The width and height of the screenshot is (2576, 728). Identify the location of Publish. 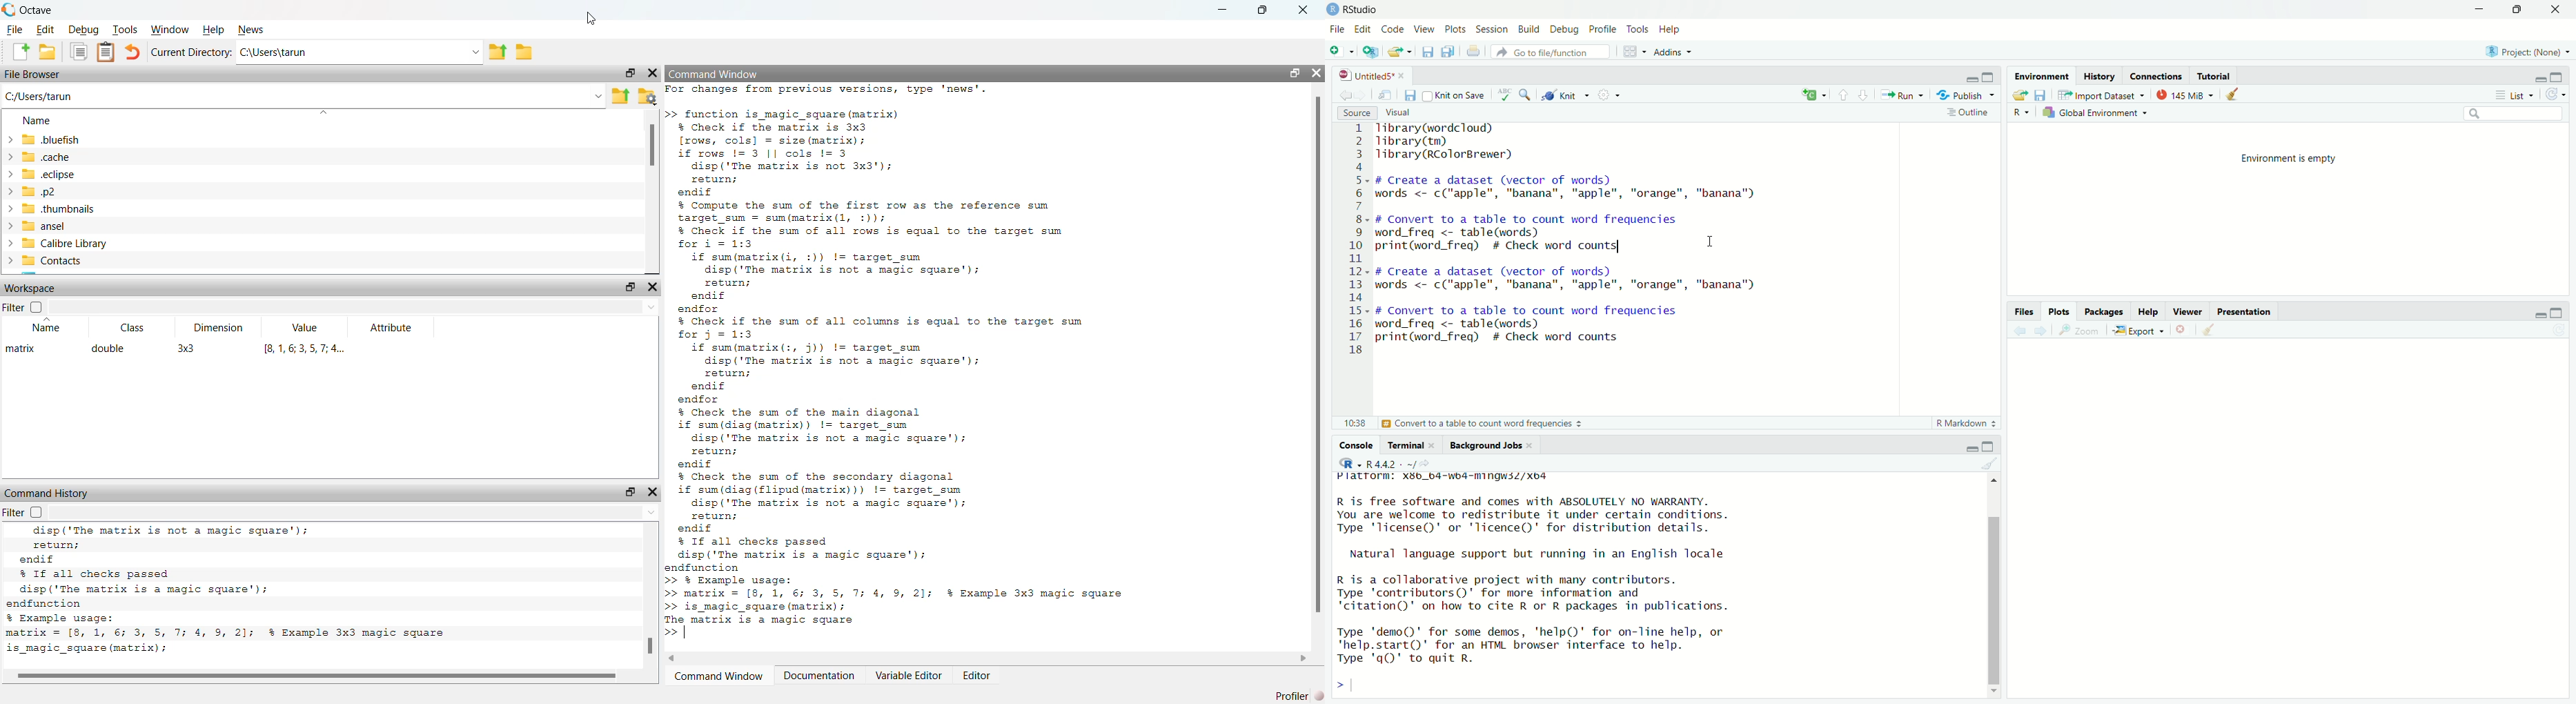
(1966, 96).